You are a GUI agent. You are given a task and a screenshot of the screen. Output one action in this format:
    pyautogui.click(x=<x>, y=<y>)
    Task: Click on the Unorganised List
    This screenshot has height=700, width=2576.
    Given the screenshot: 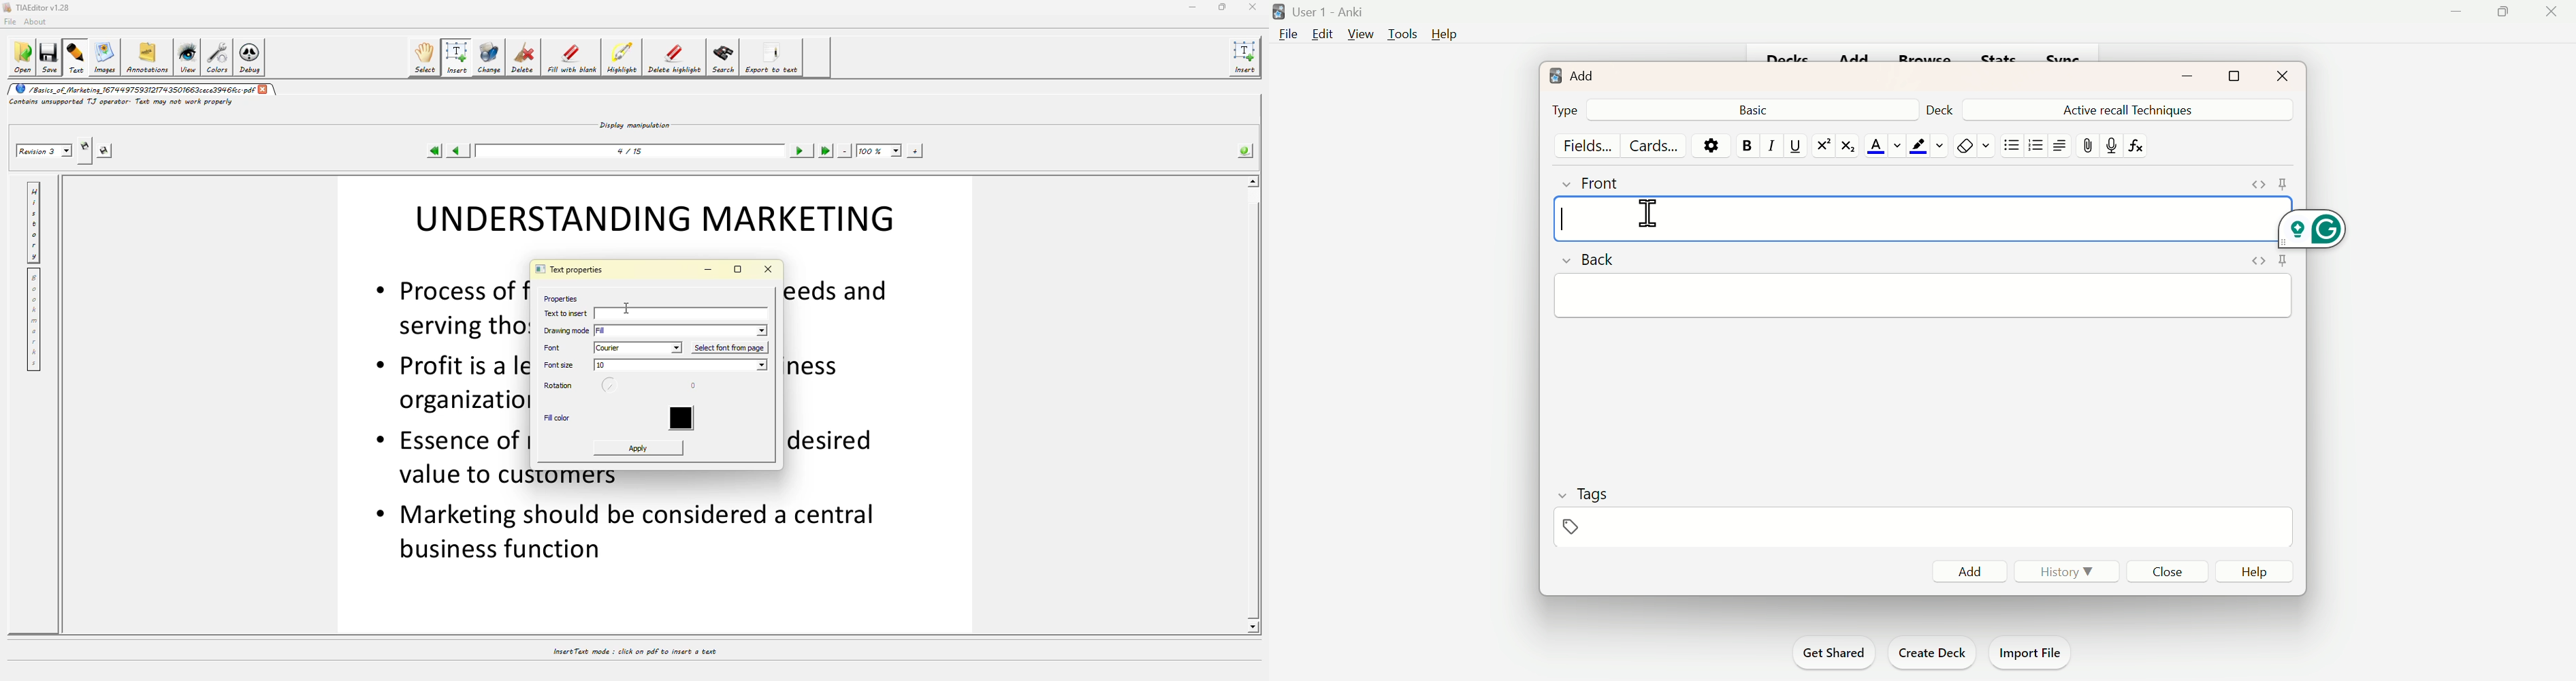 What is the action you would take?
    pyautogui.click(x=2012, y=144)
    